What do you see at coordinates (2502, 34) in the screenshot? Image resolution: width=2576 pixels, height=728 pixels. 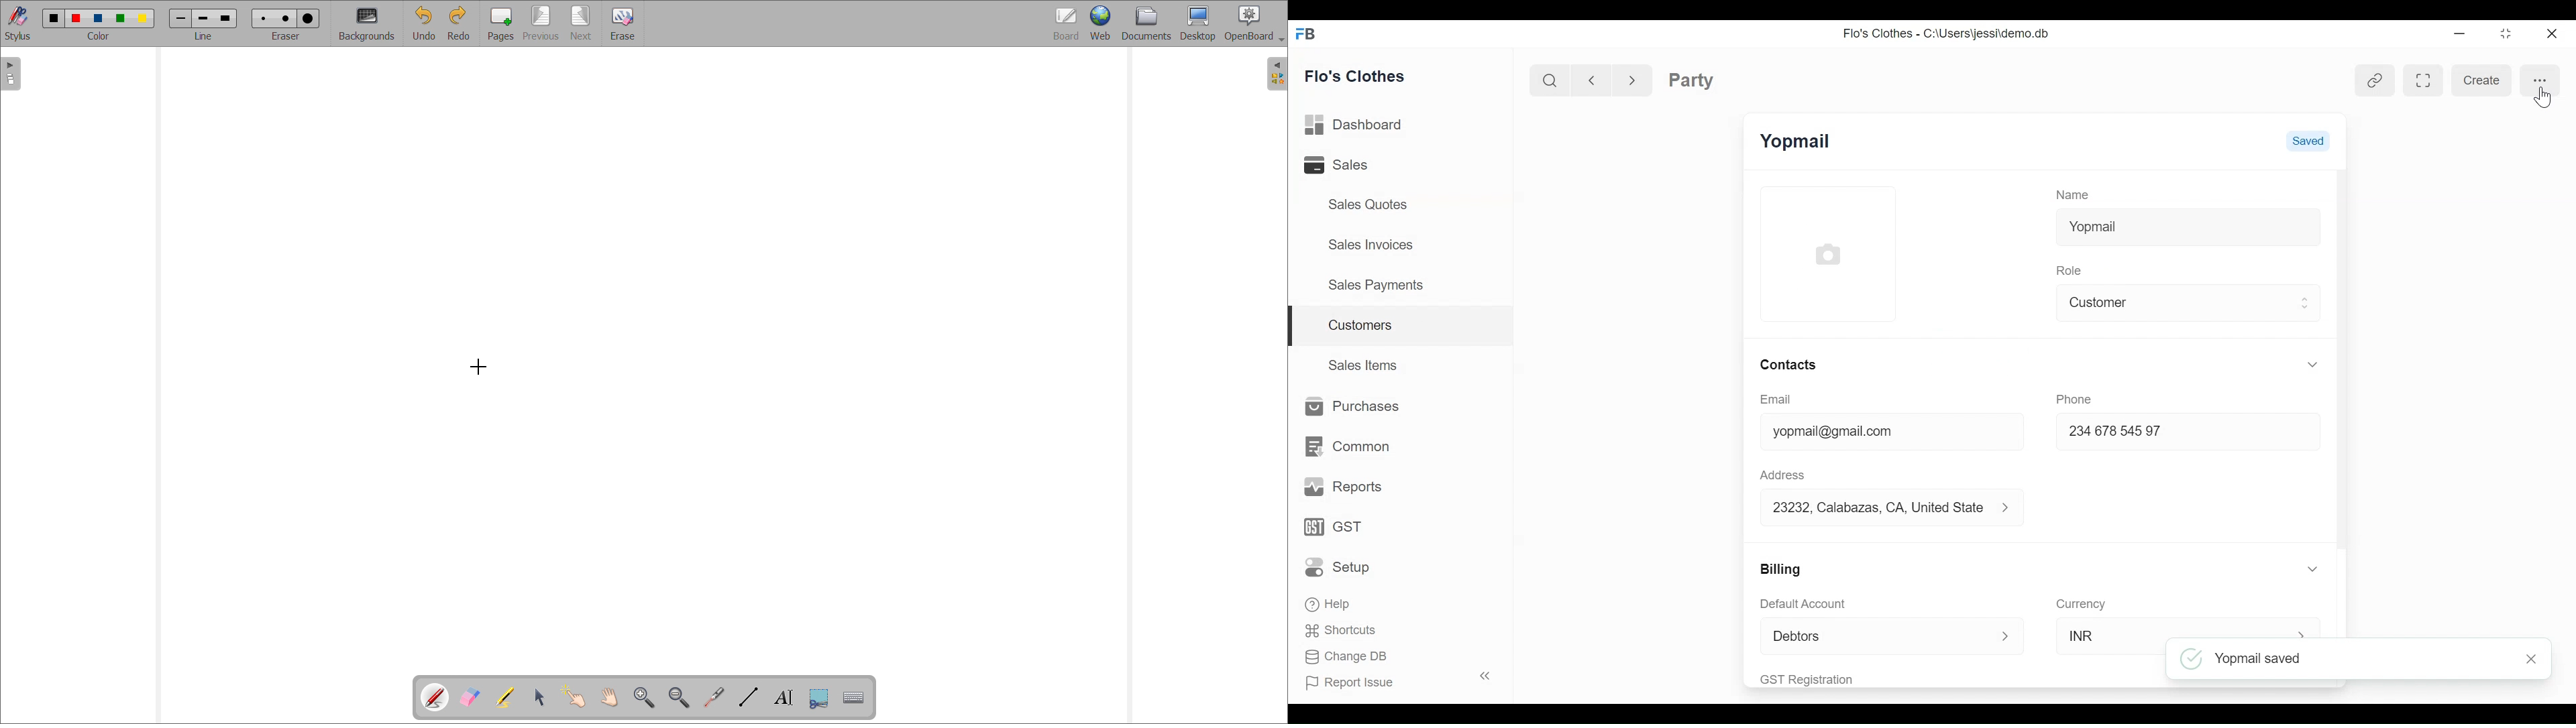 I see `Restore` at bounding box center [2502, 34].